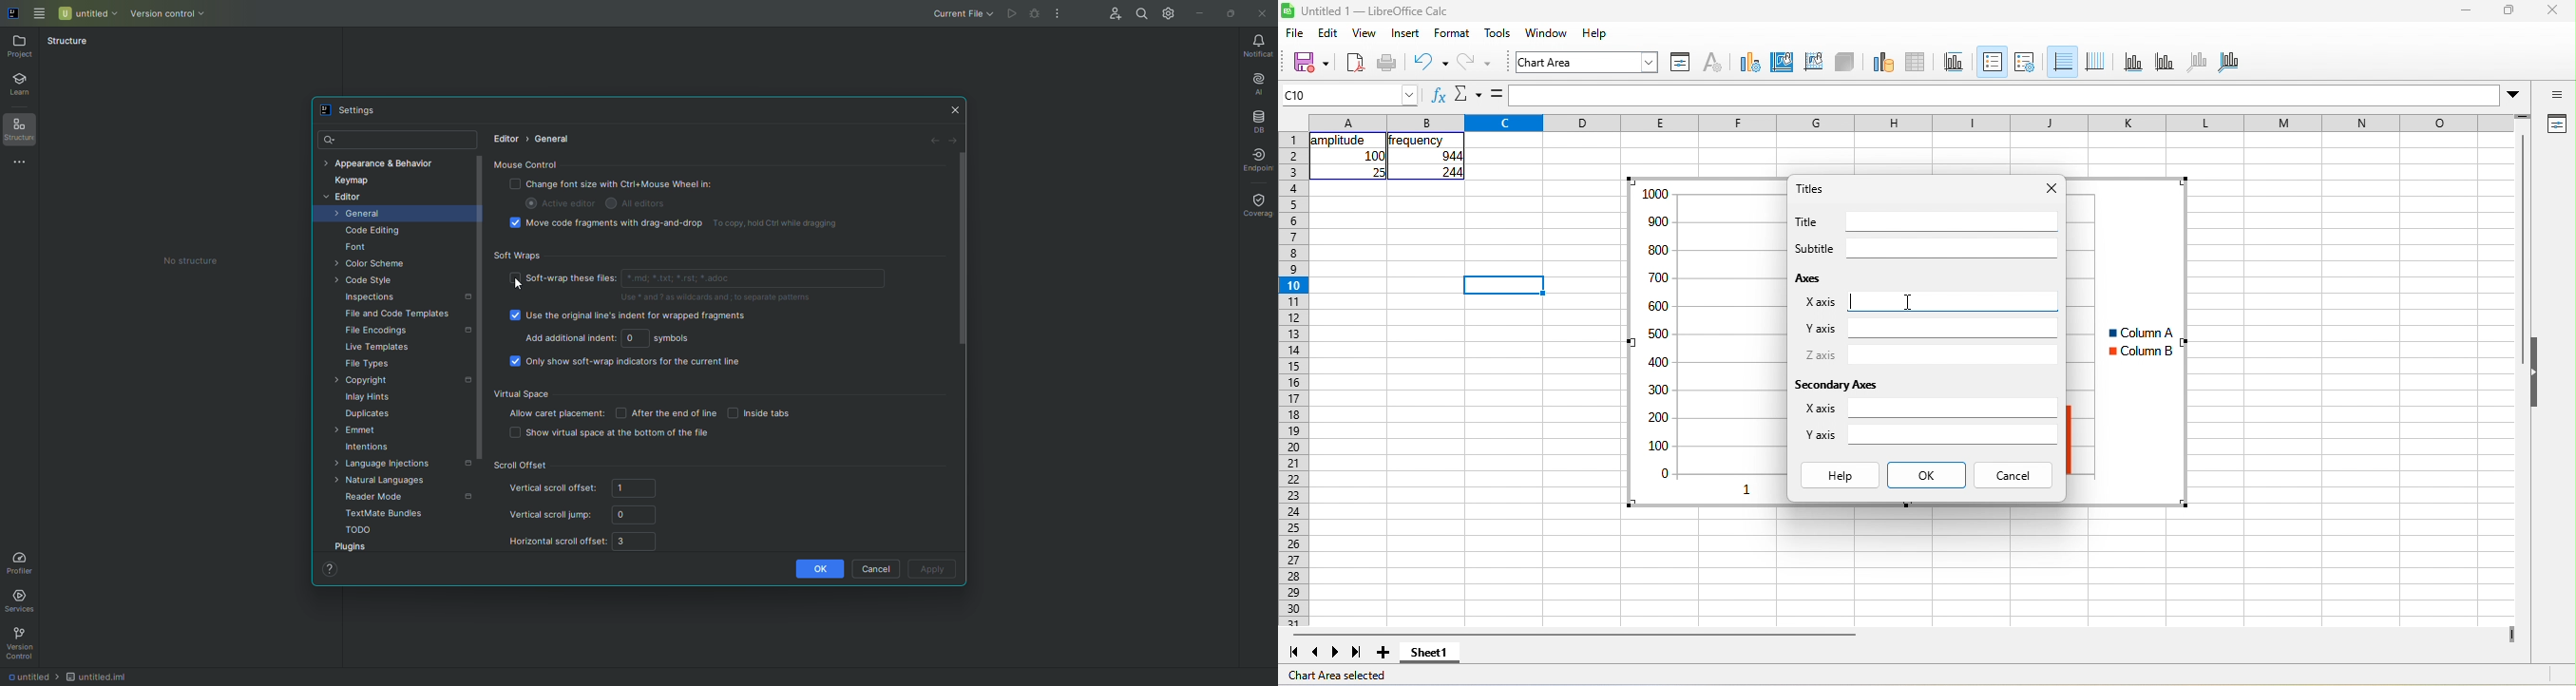 The height and width of the screenshot is (700, 2576). Describe the element at coordinates (2228, 63) in the screenshot. I see `all aaxes` at that location.